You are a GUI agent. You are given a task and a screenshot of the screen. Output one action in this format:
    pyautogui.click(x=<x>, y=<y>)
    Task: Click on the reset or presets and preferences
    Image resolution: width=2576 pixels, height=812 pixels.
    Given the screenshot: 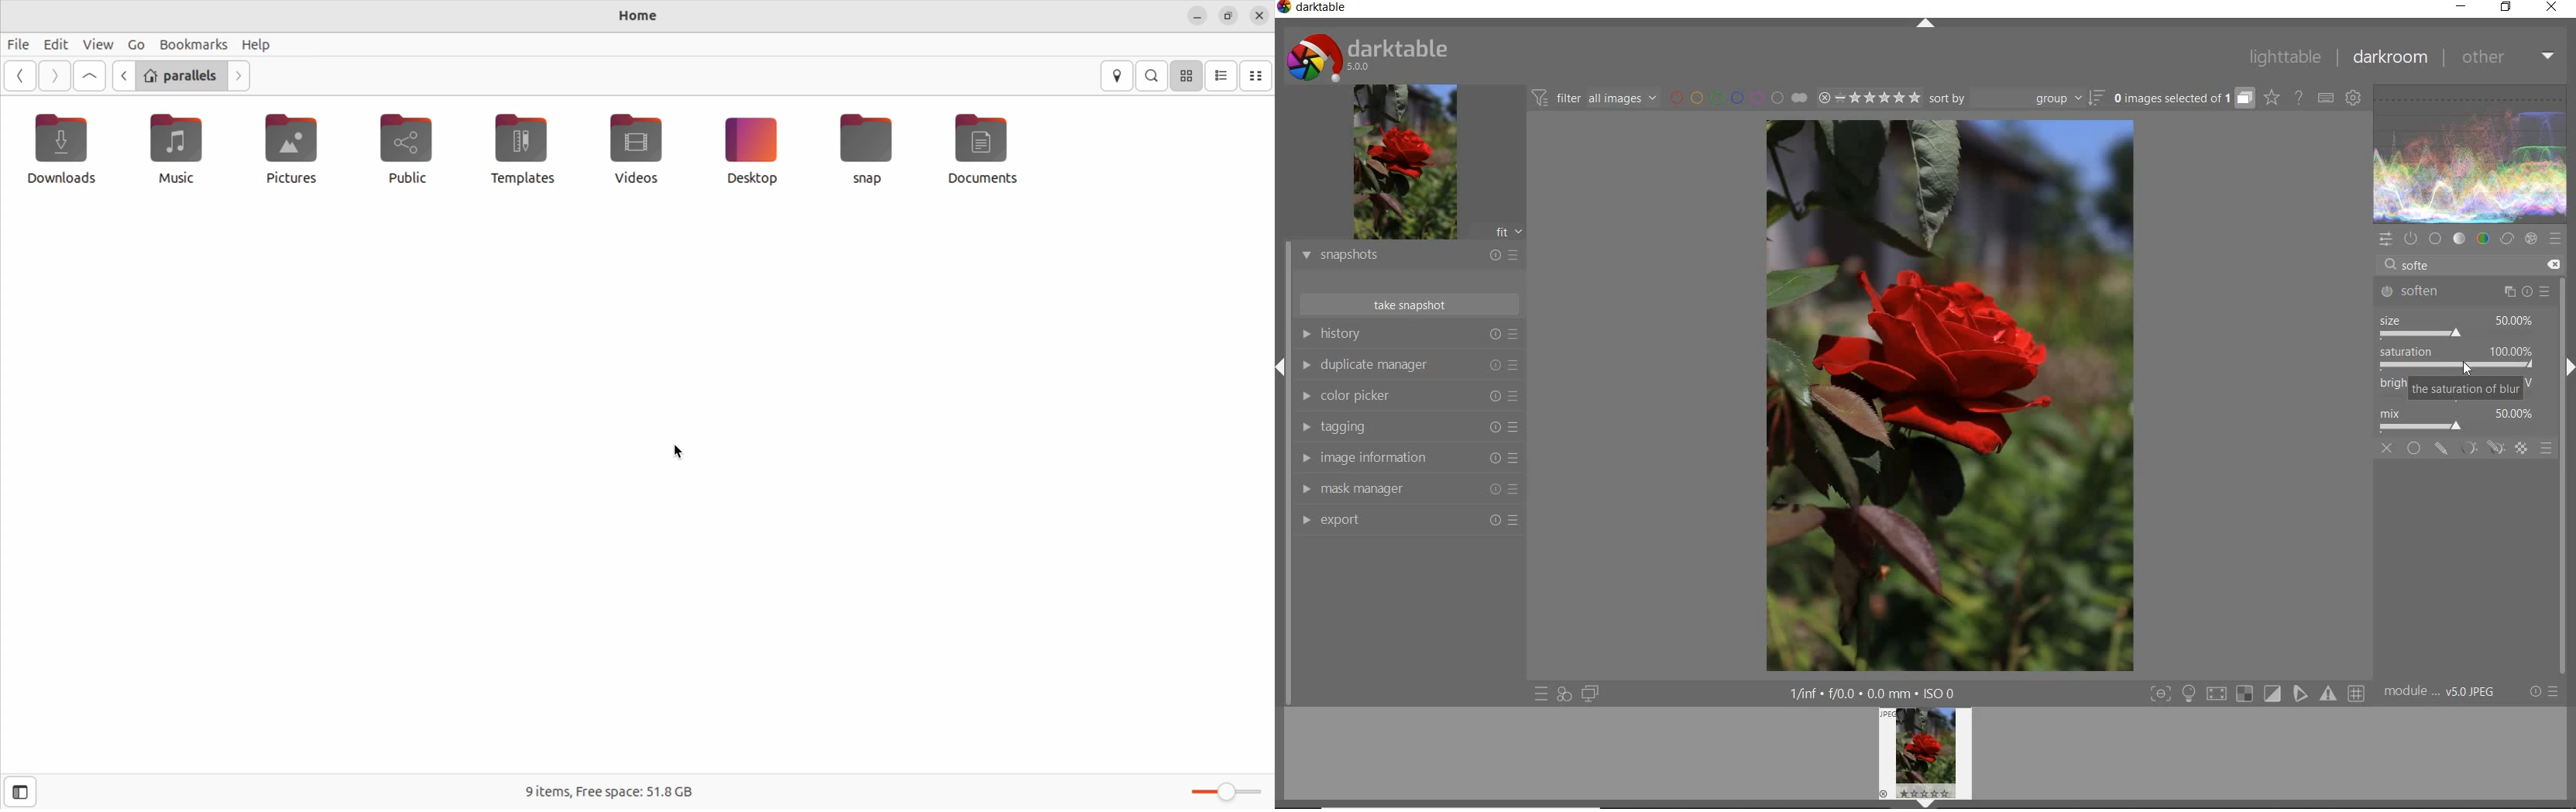 What is the action you would take?
    pyautogui.click(x=2544, y=692)
    